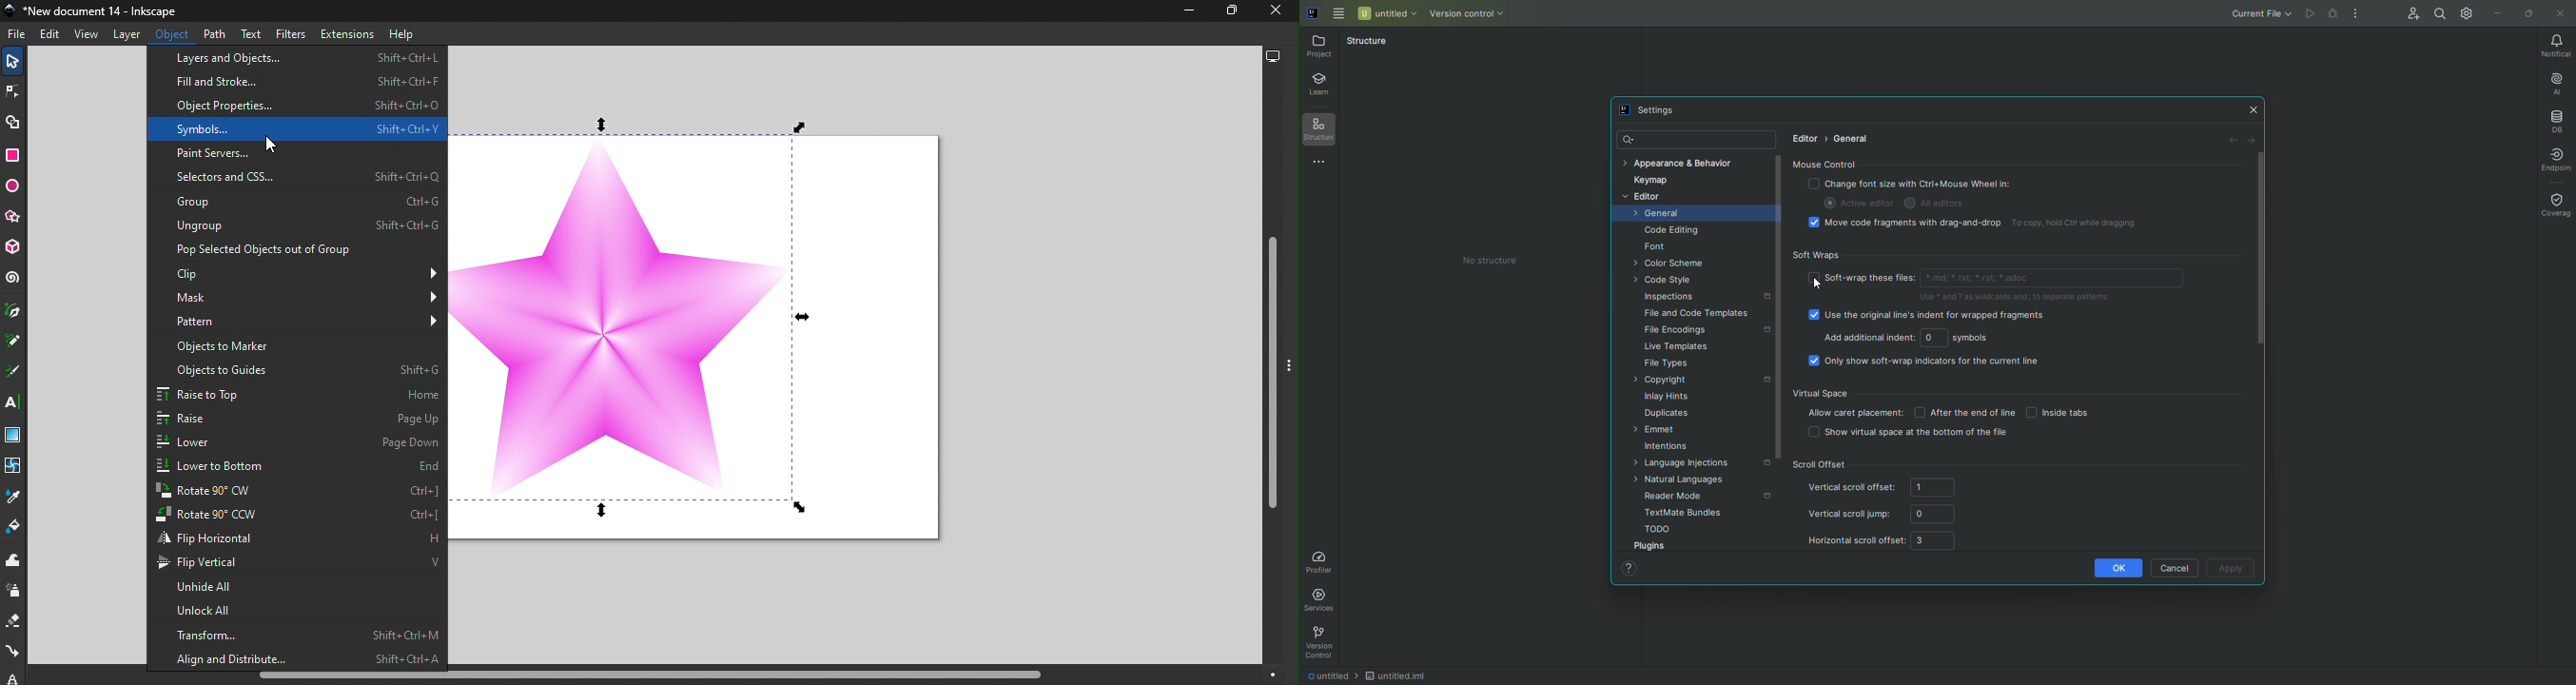 This screenshot has height=700, width=2576. What do you see at coordinates (297, 611) in the screenshot?
I see `Unlock all` at bounding box center [297, 611].